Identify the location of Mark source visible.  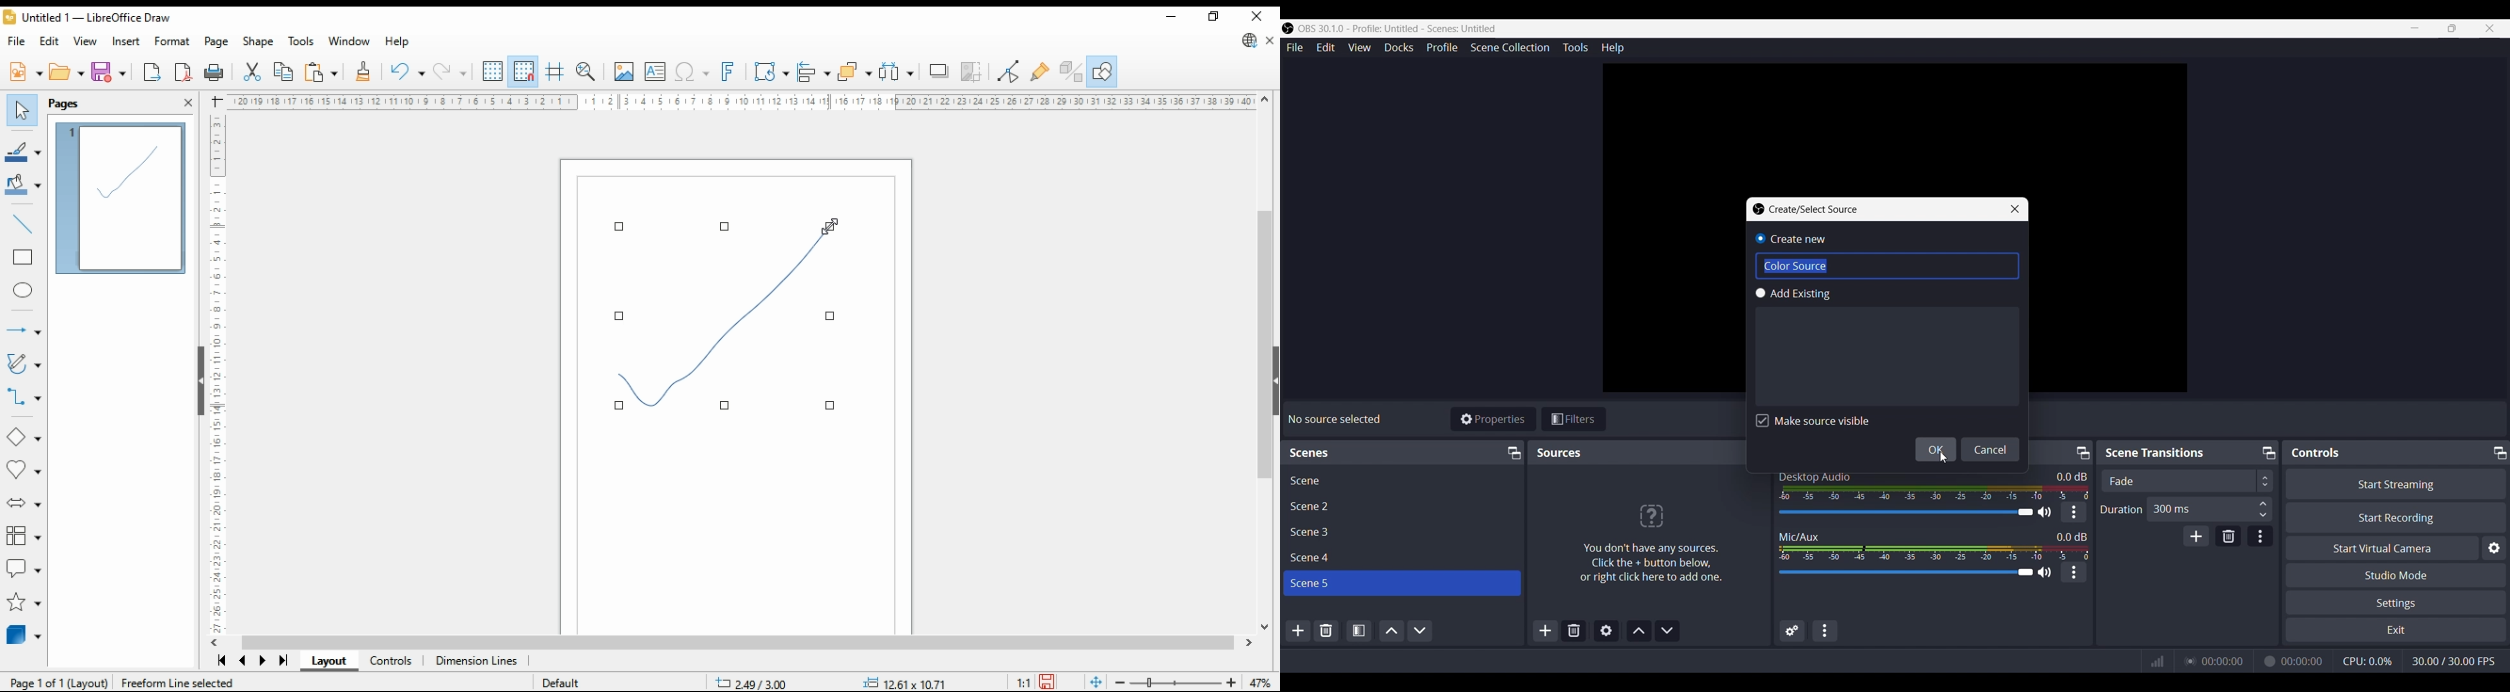
(1812, 422).